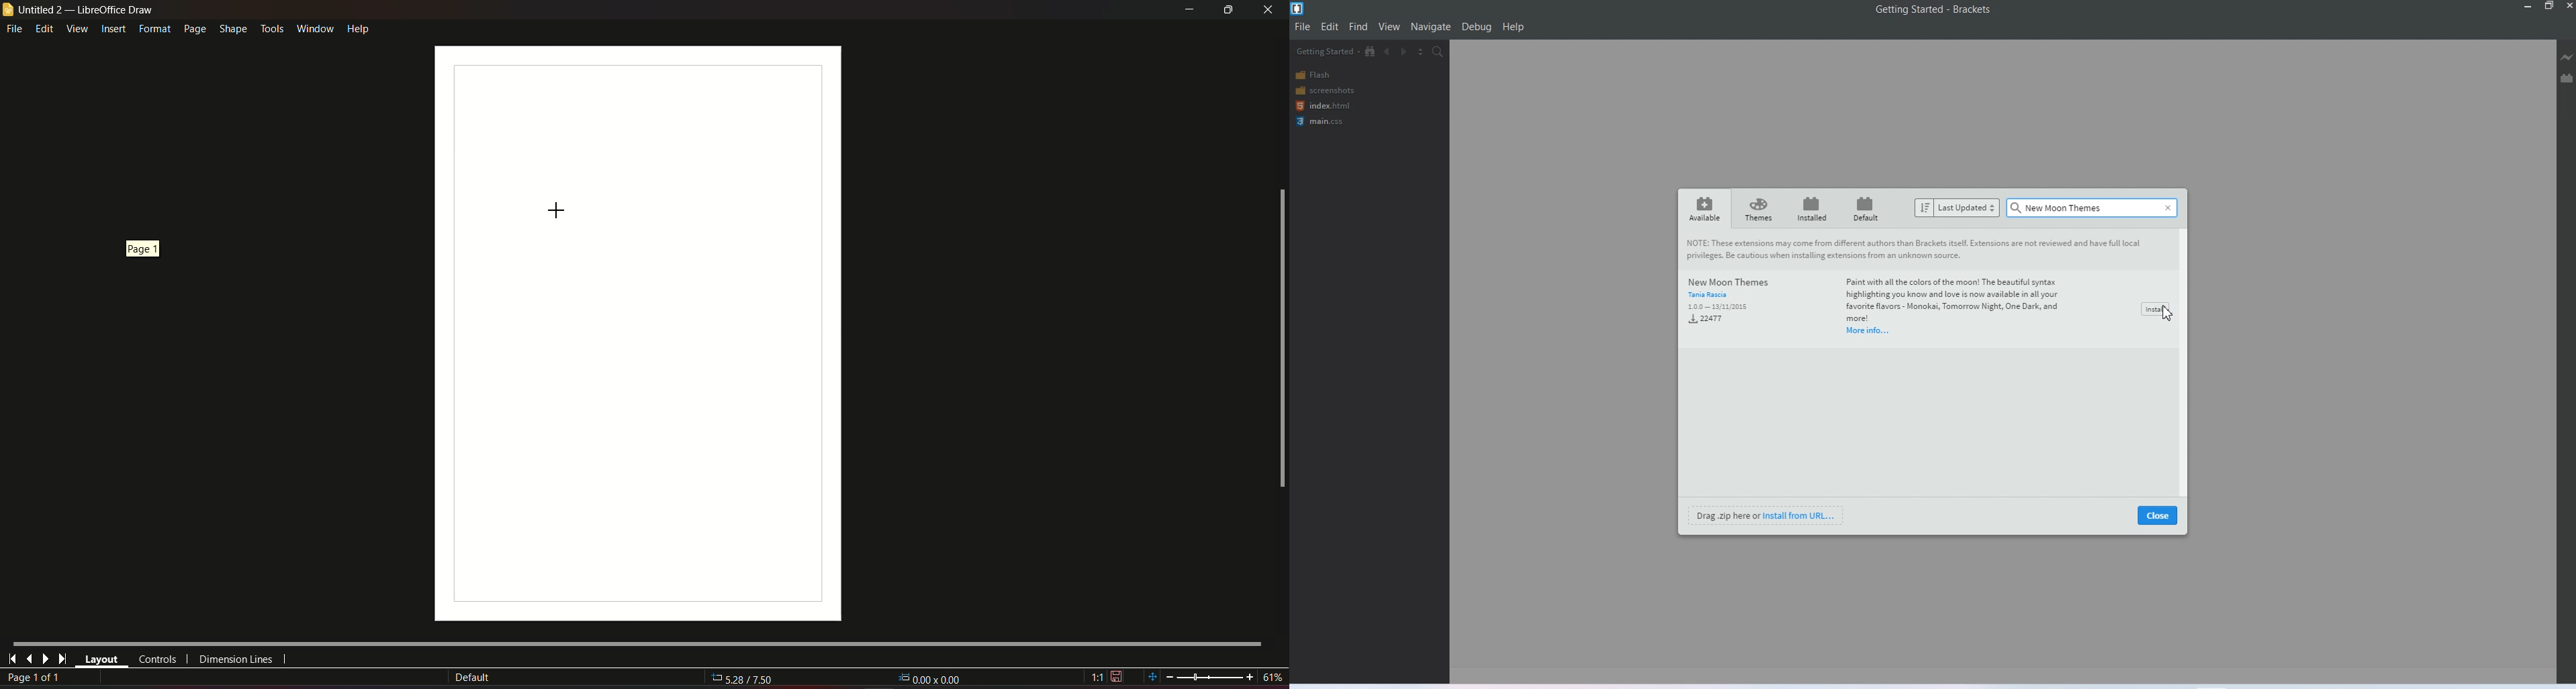  I want to click on untitled 2 - libreoffice draw, so click(79, 10).